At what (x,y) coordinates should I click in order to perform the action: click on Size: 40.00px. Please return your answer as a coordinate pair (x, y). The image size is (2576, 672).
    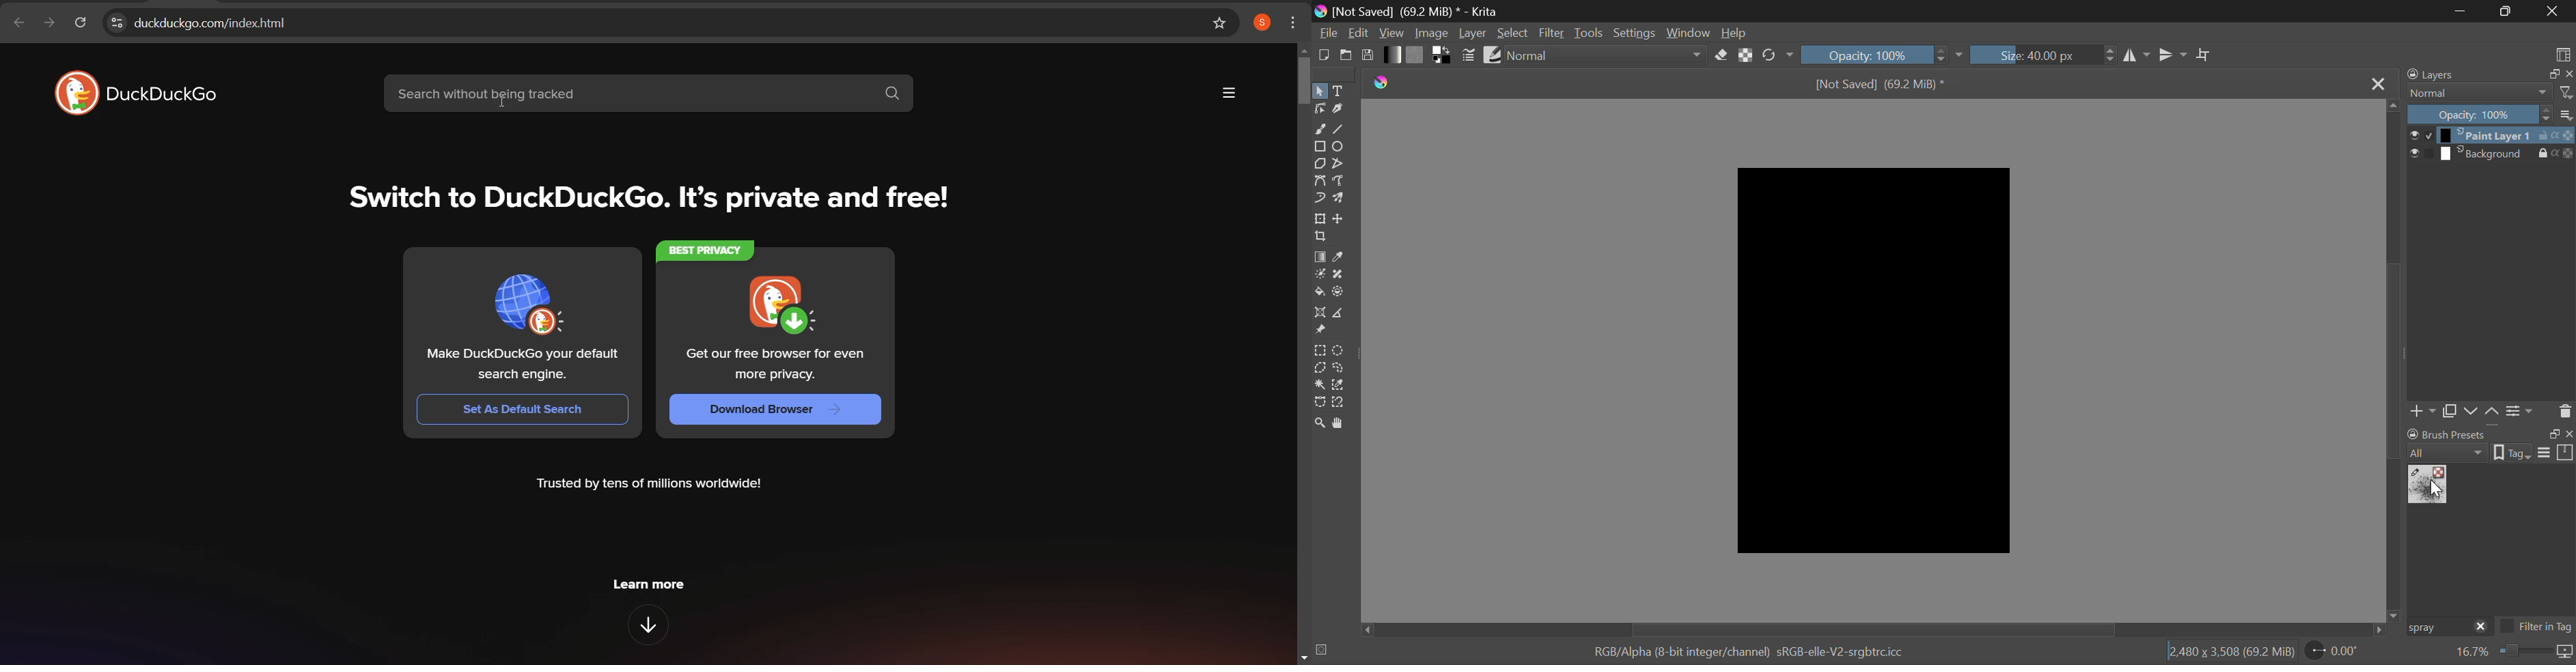
    Looking at the image, I should click on (2044, 54).